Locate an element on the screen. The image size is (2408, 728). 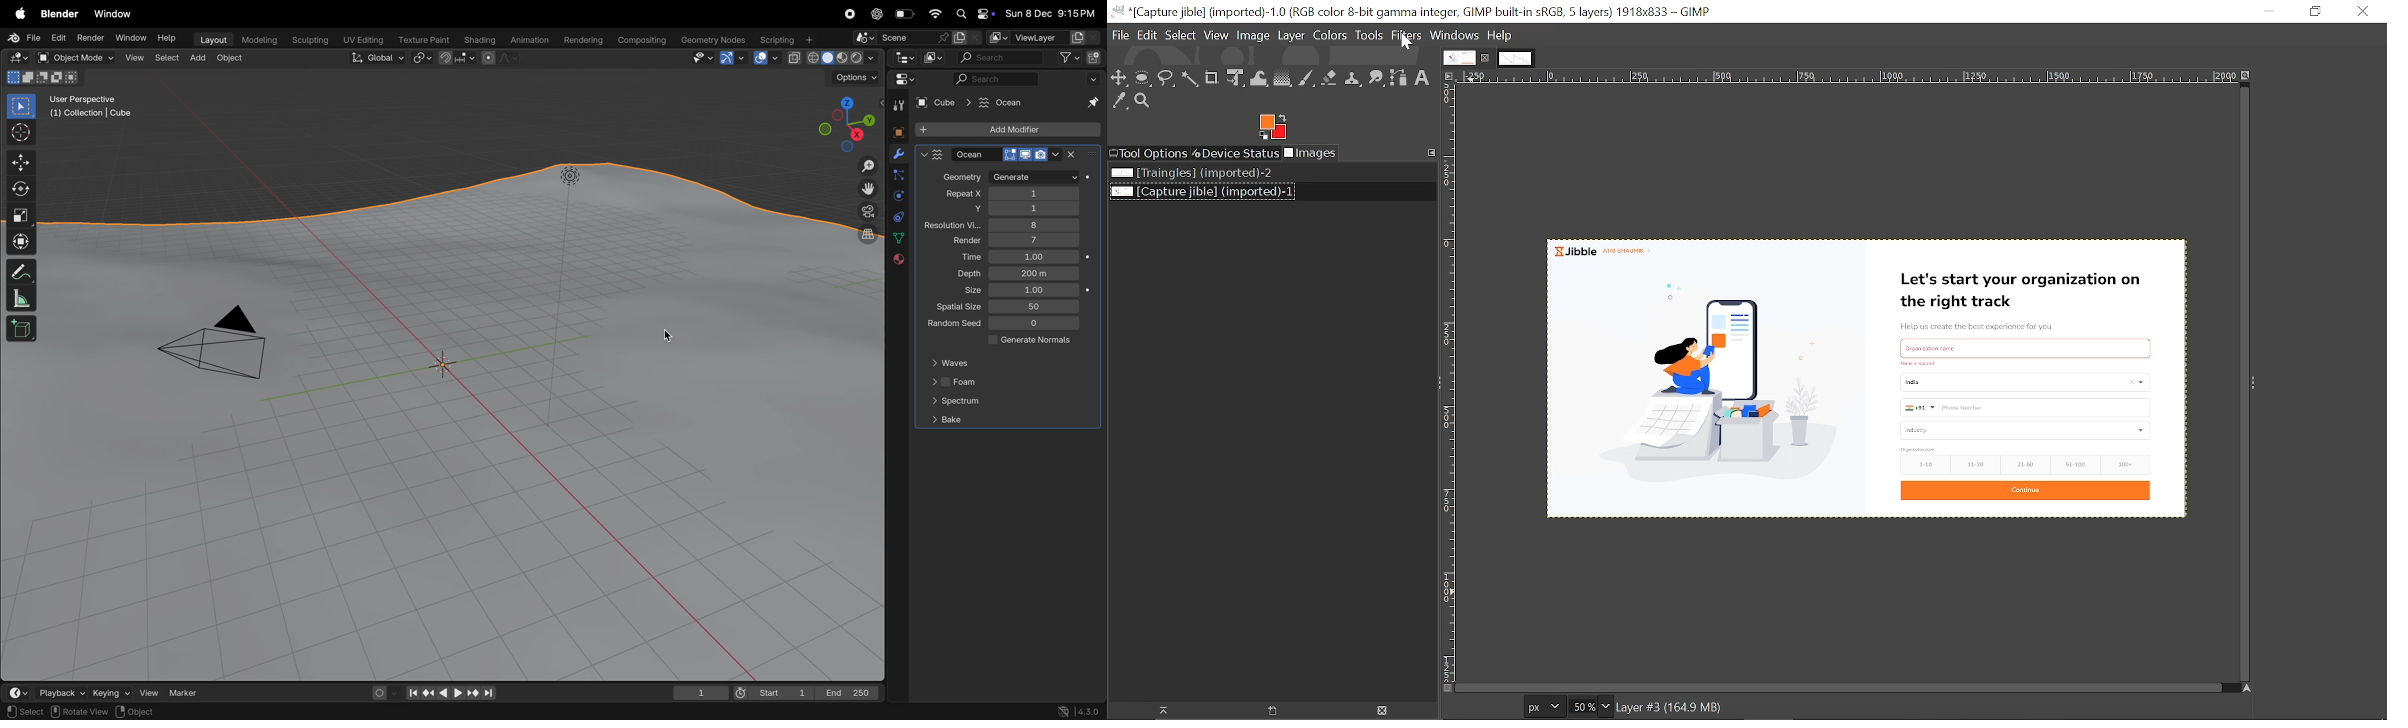
object mode is located at coordinates (85, 58).